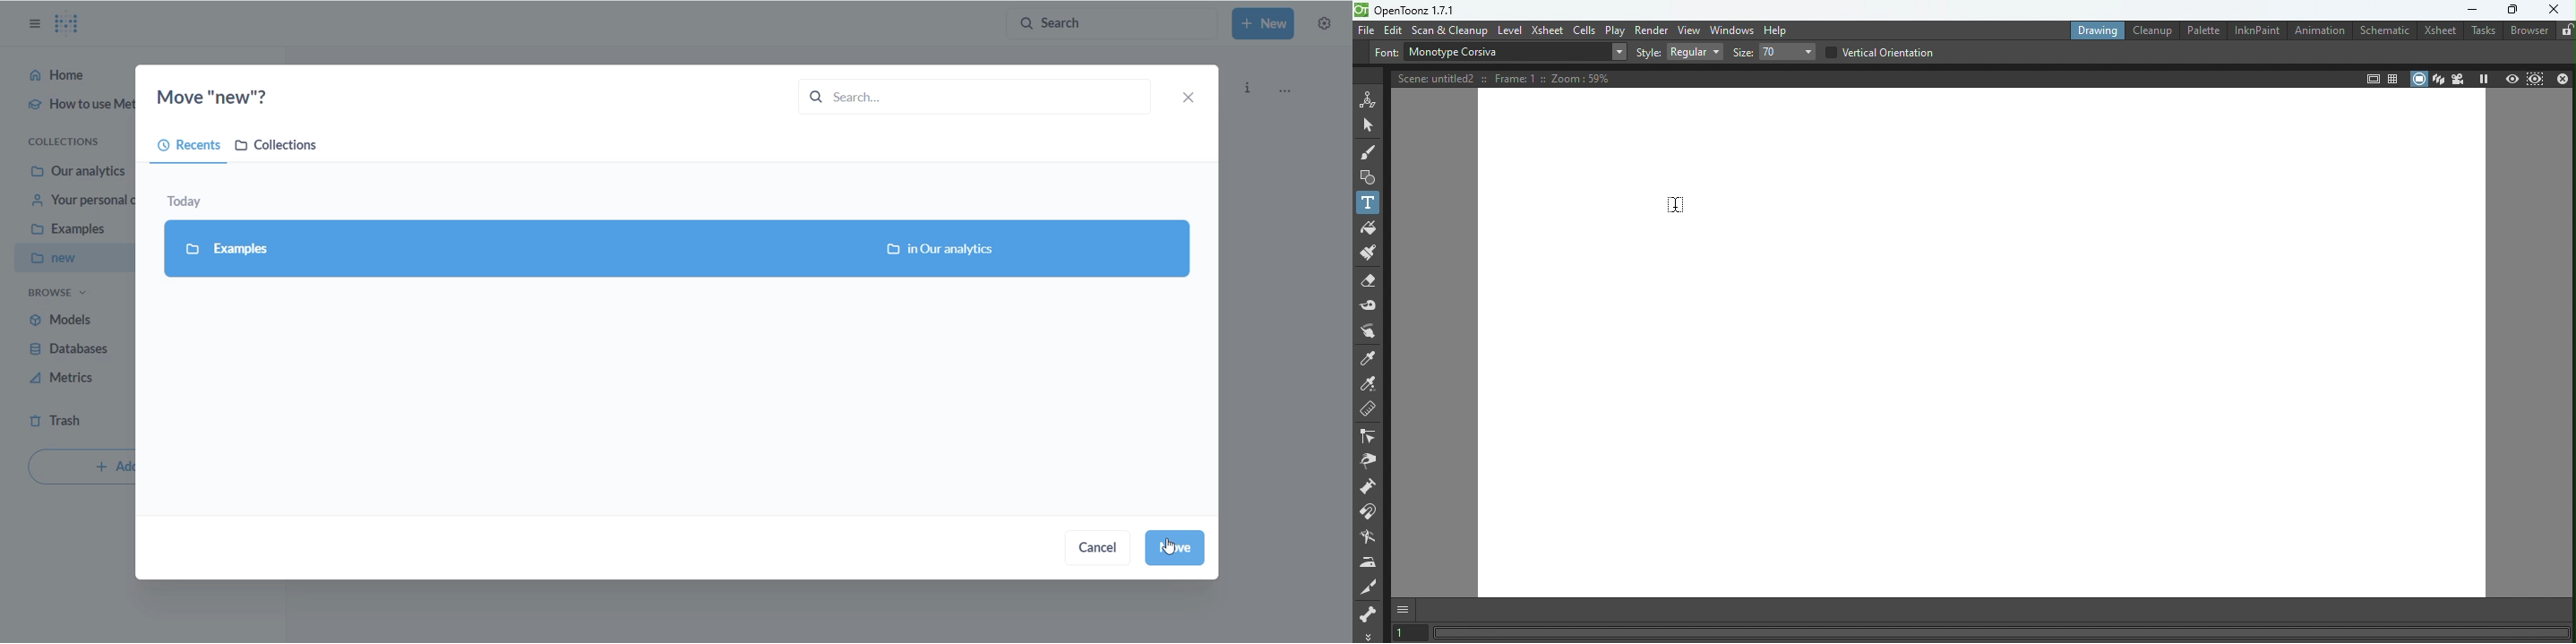 The width and height of the screenshot is (2576, 644). I want to click on Camera stand view, so click(2418, 79).